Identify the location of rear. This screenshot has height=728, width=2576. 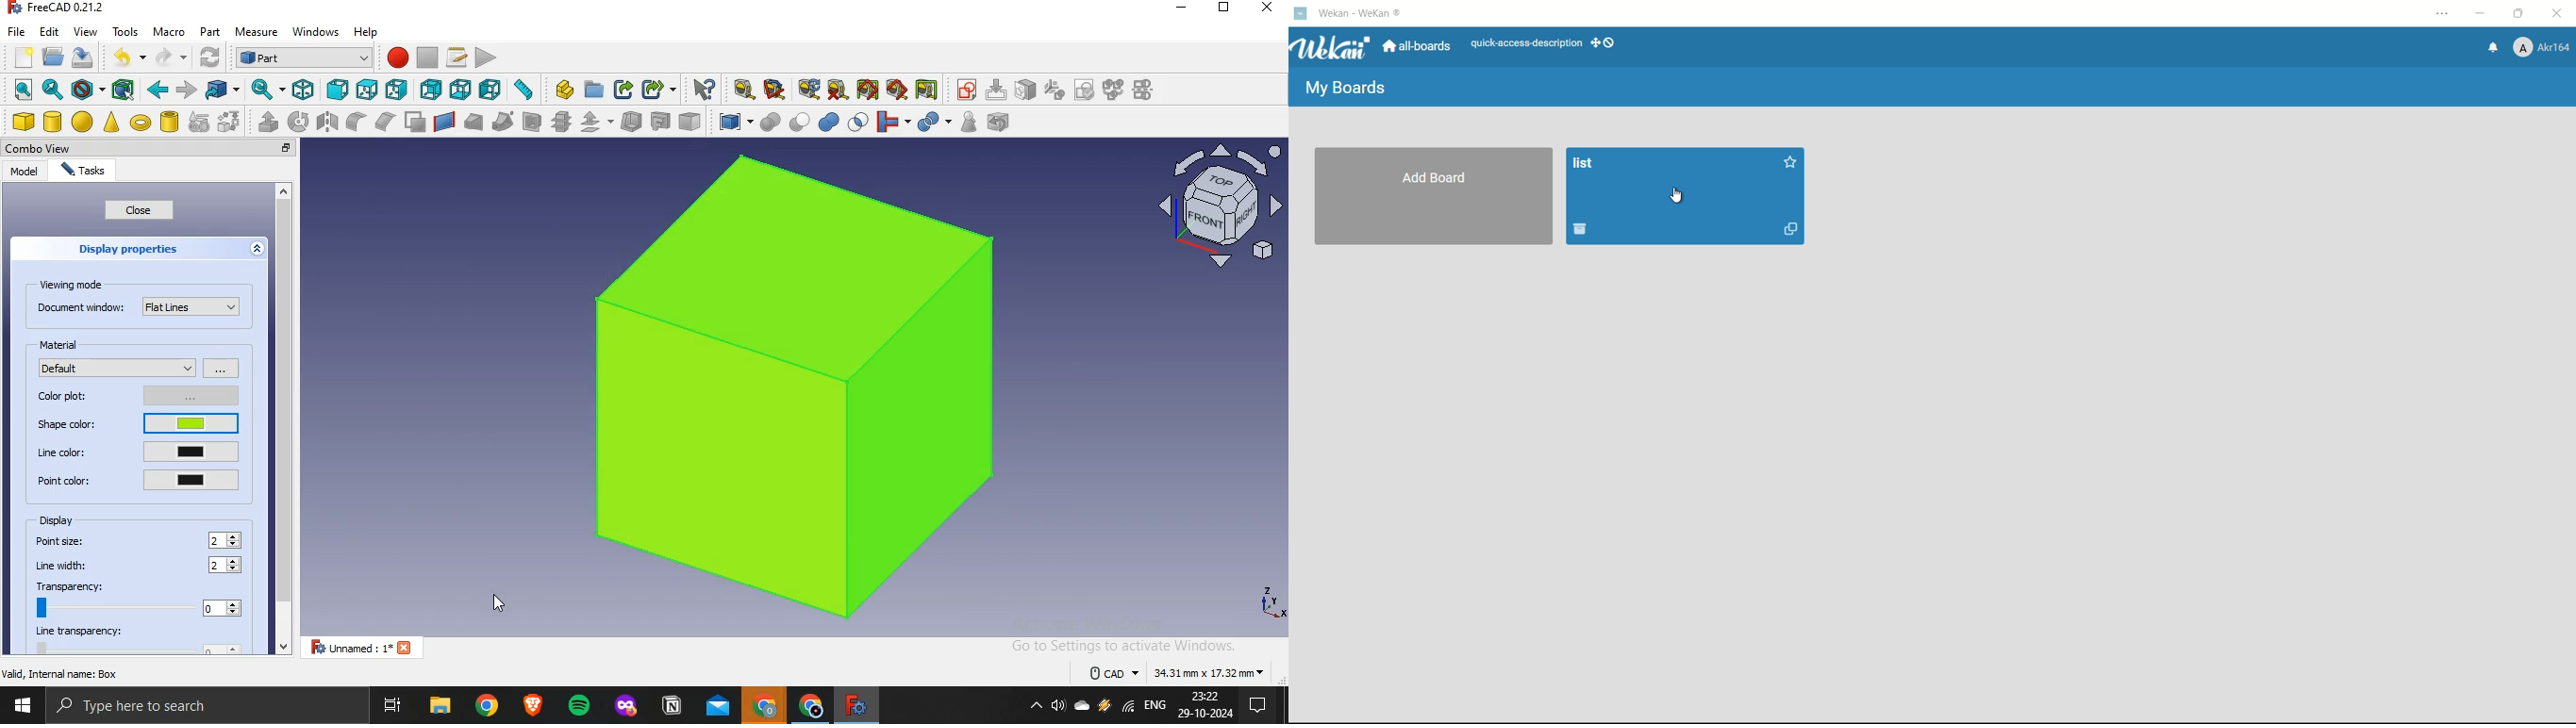
(432, 88).